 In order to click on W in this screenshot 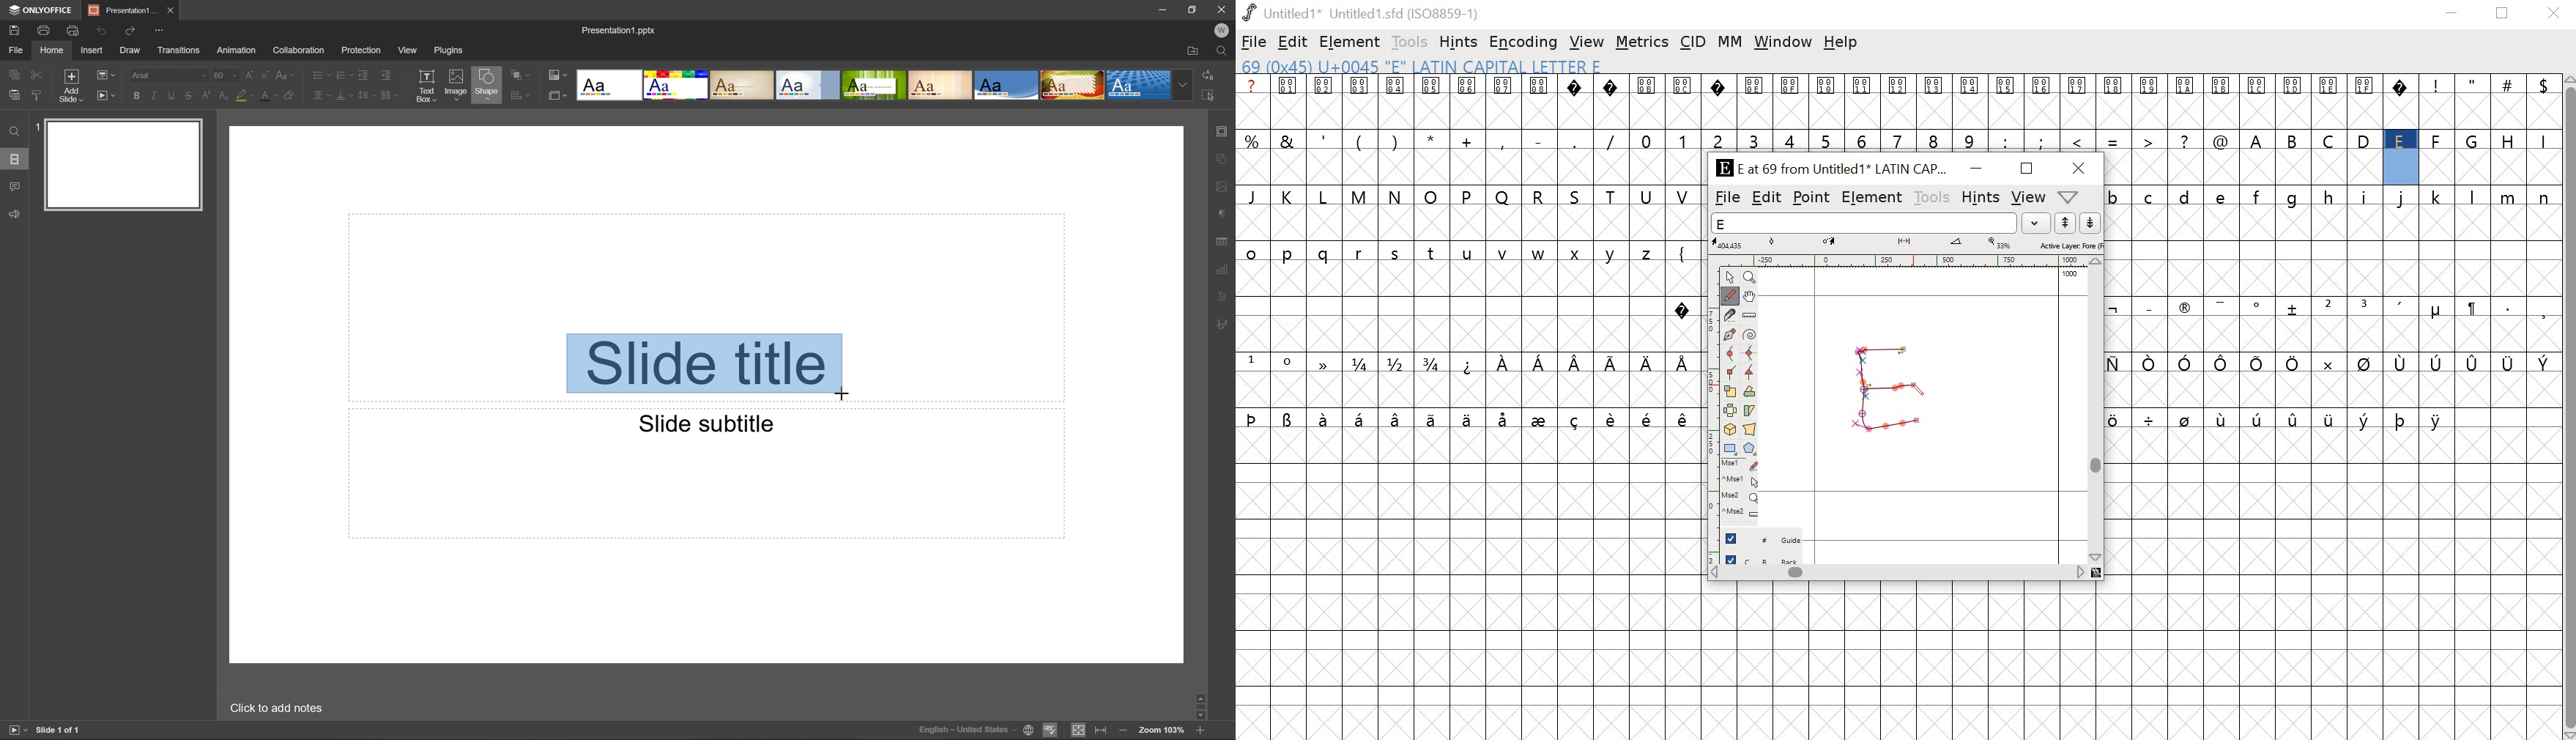, I will do `click(1222, 28)`.